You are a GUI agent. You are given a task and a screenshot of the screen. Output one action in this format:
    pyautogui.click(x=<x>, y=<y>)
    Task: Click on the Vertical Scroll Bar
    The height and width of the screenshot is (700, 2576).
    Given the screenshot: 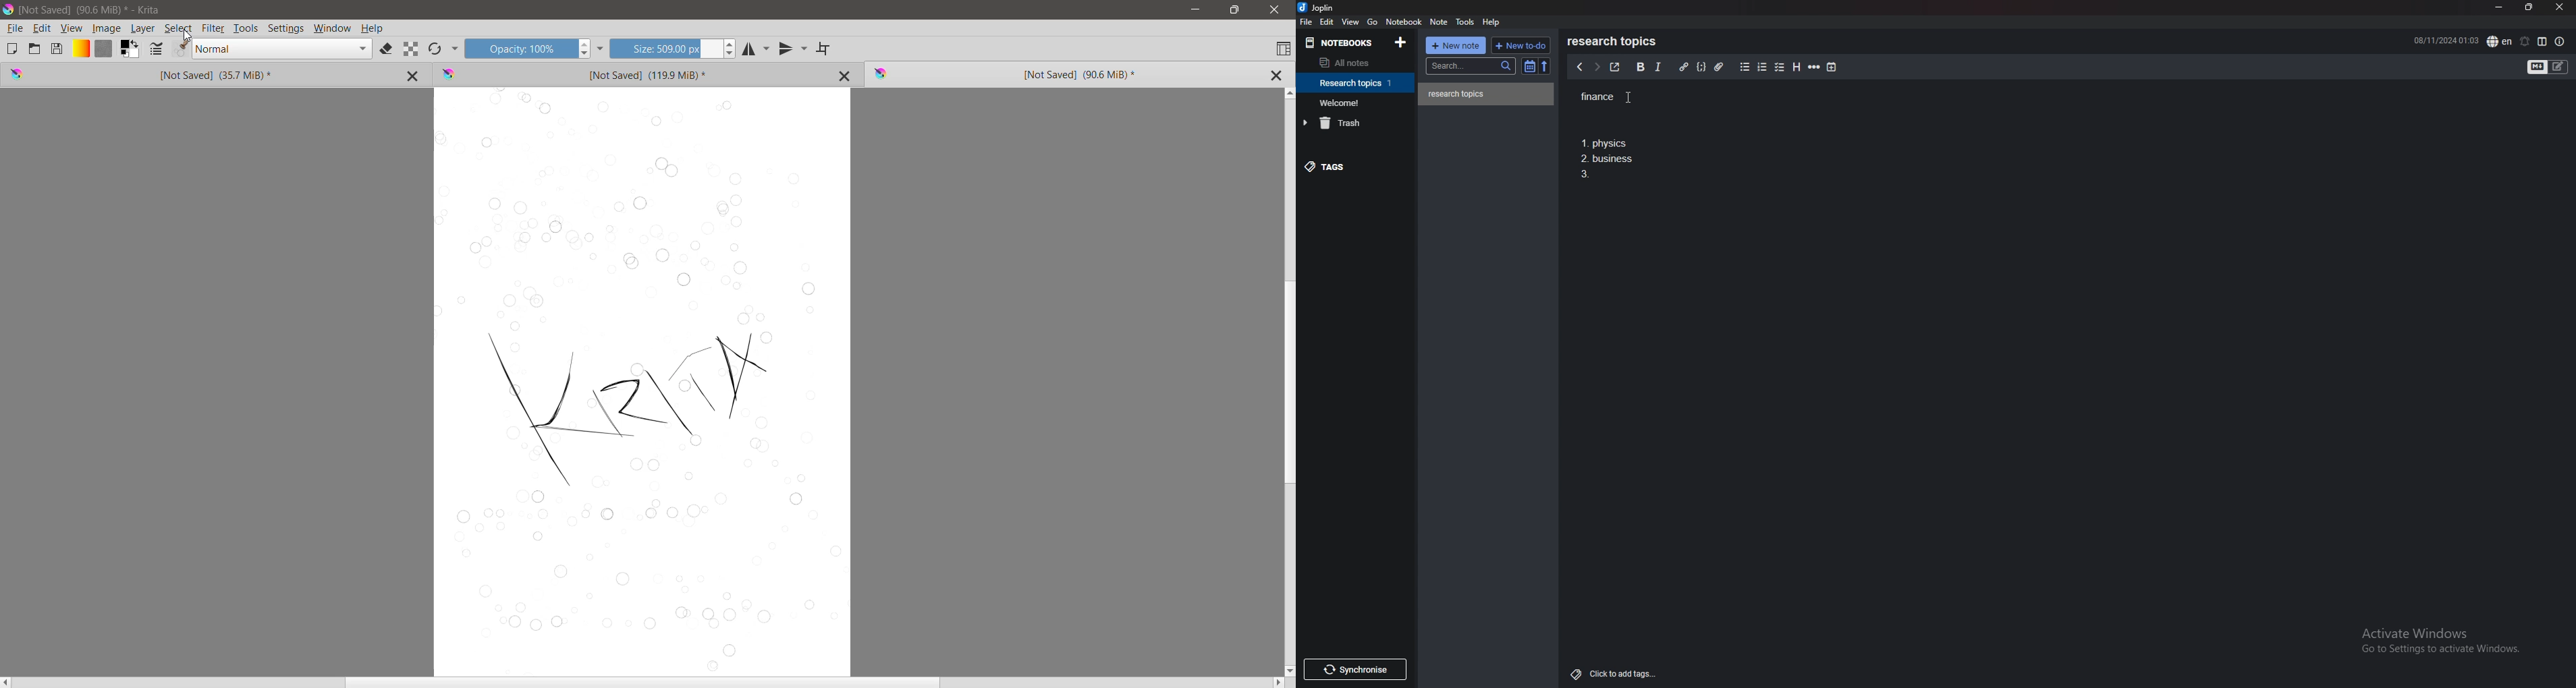 What is the action you would take?
    pyautogui.click(x=1288, y=381)
    